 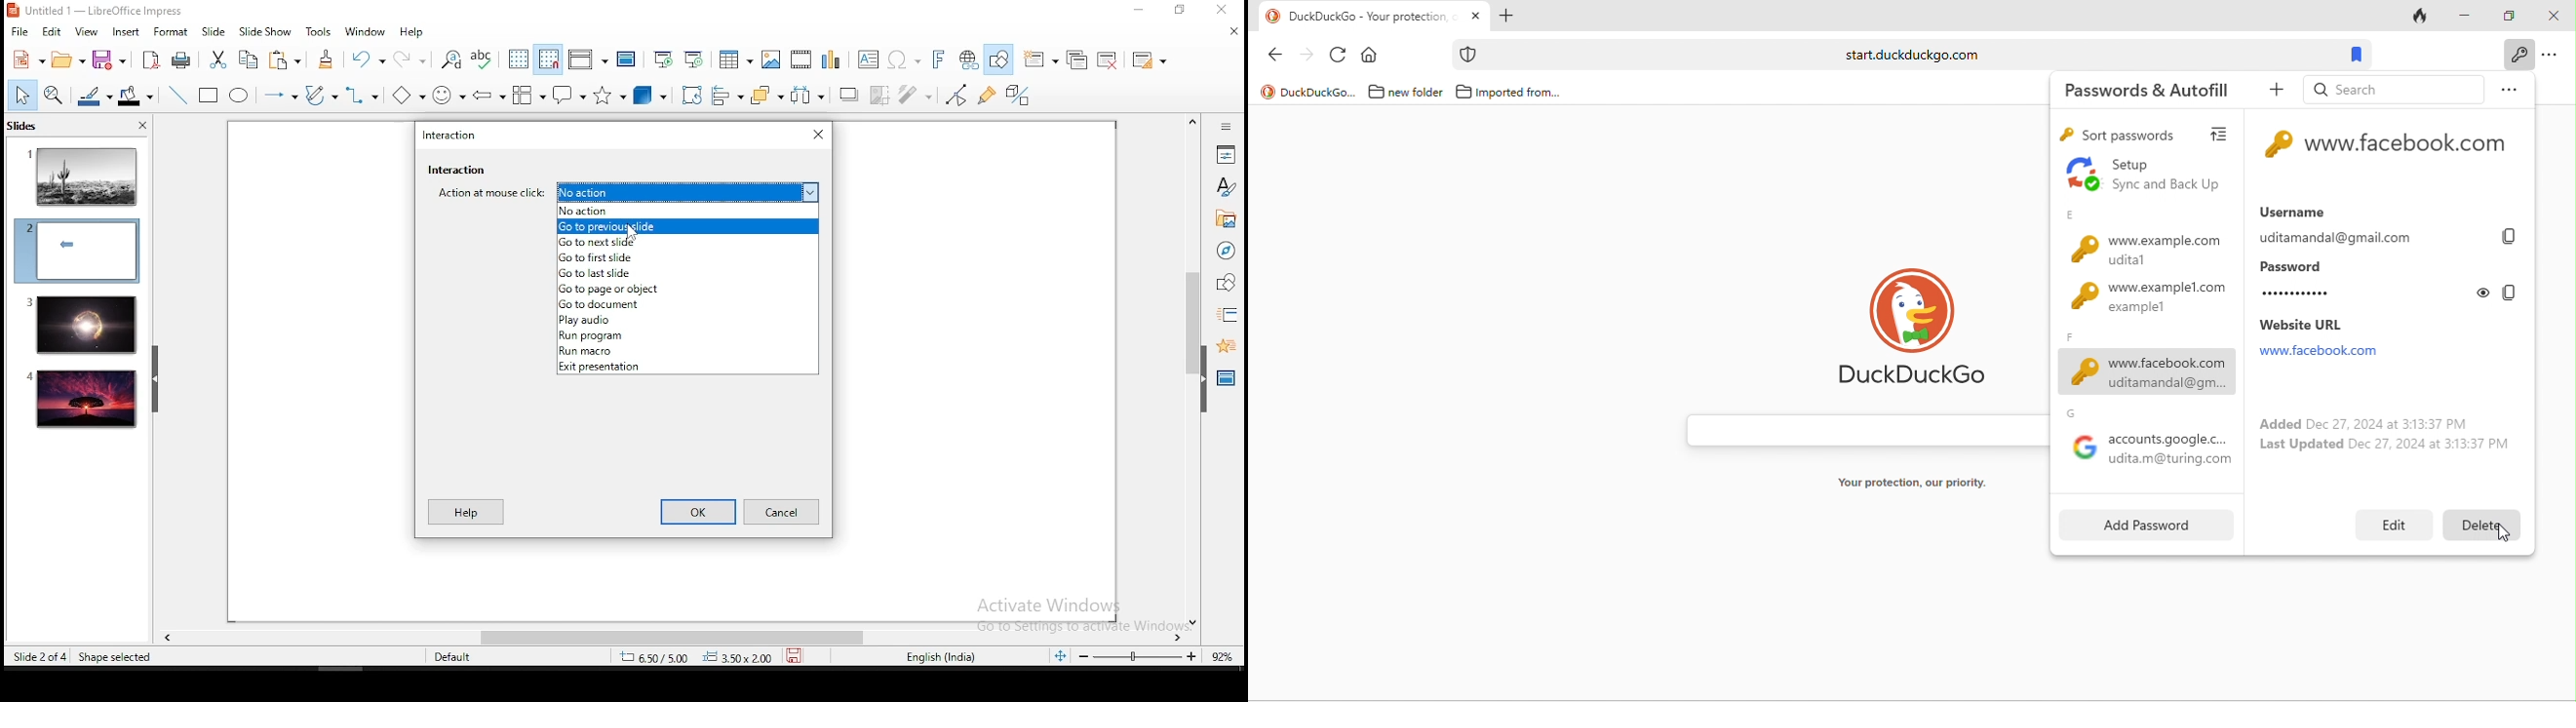 I want to click on arrange, so click(x=769, y=96).